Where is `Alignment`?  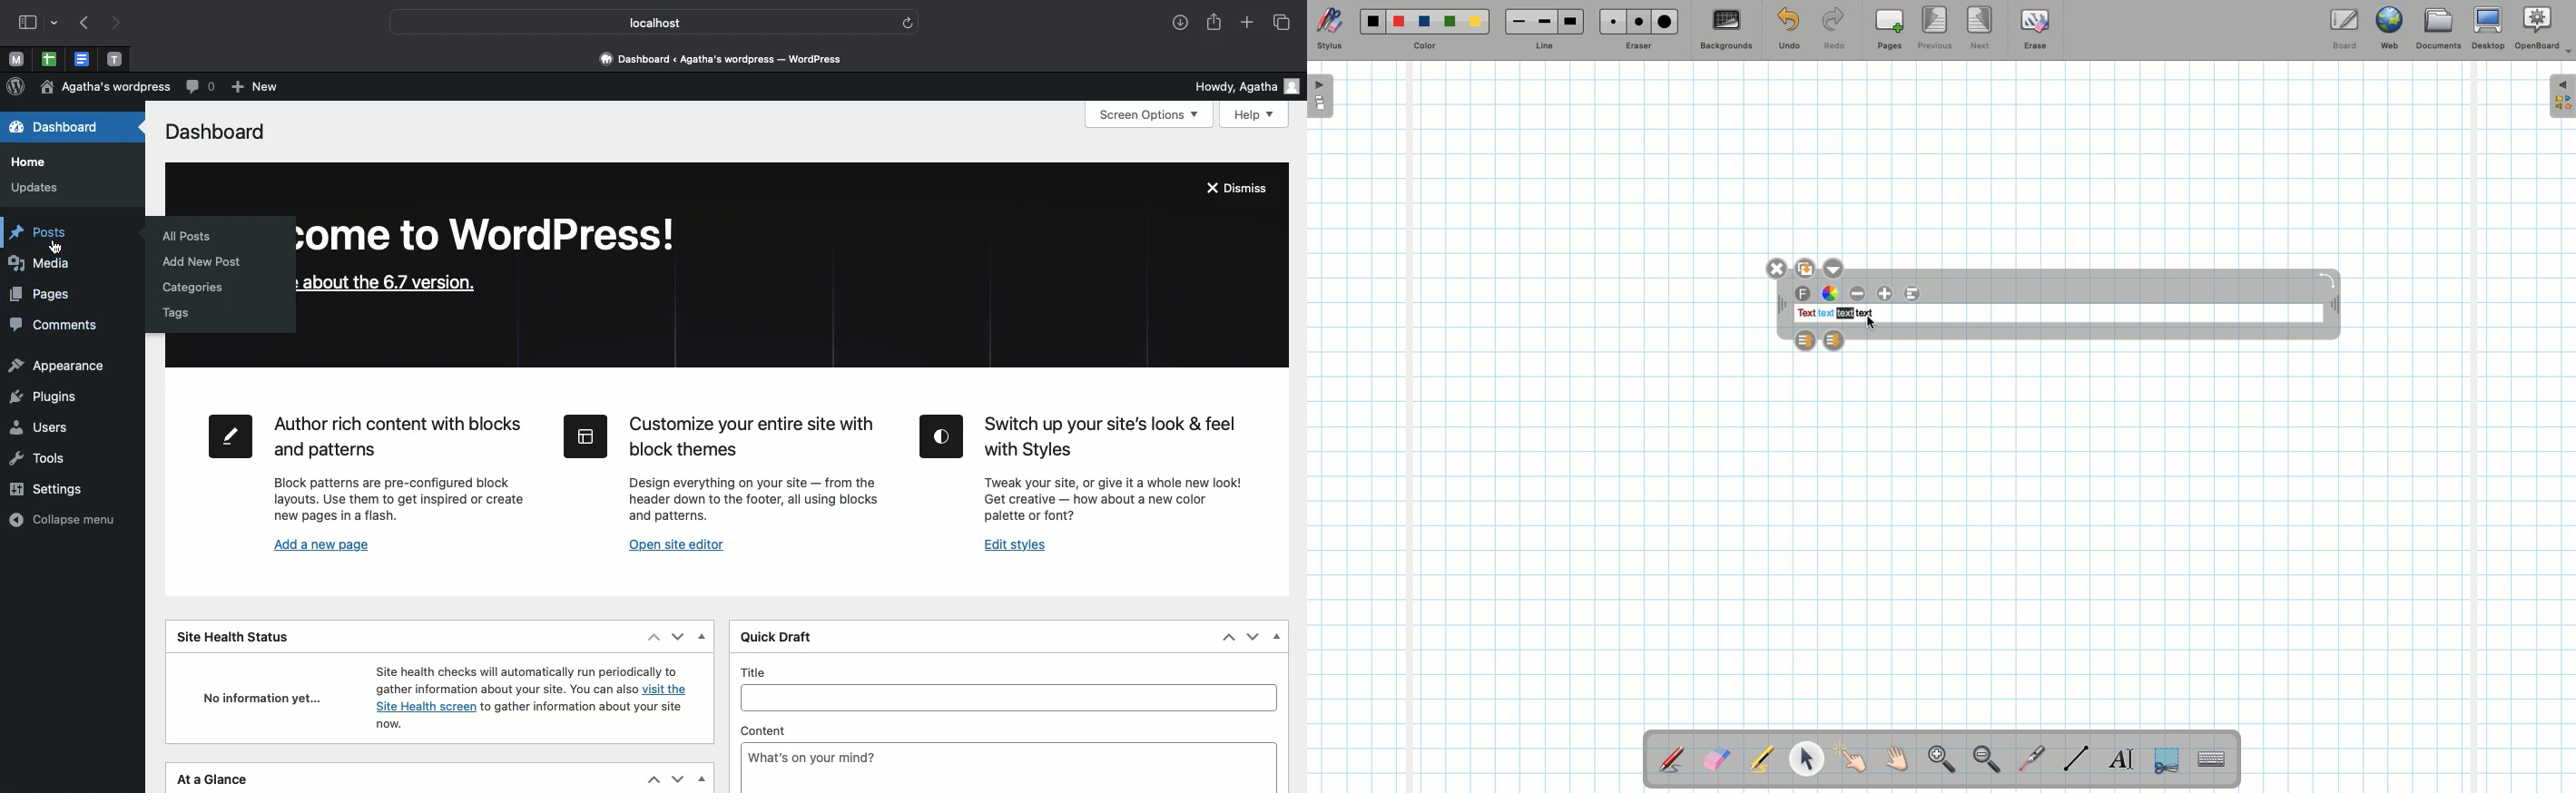 Alignment is located at coordinates (1915, 294).